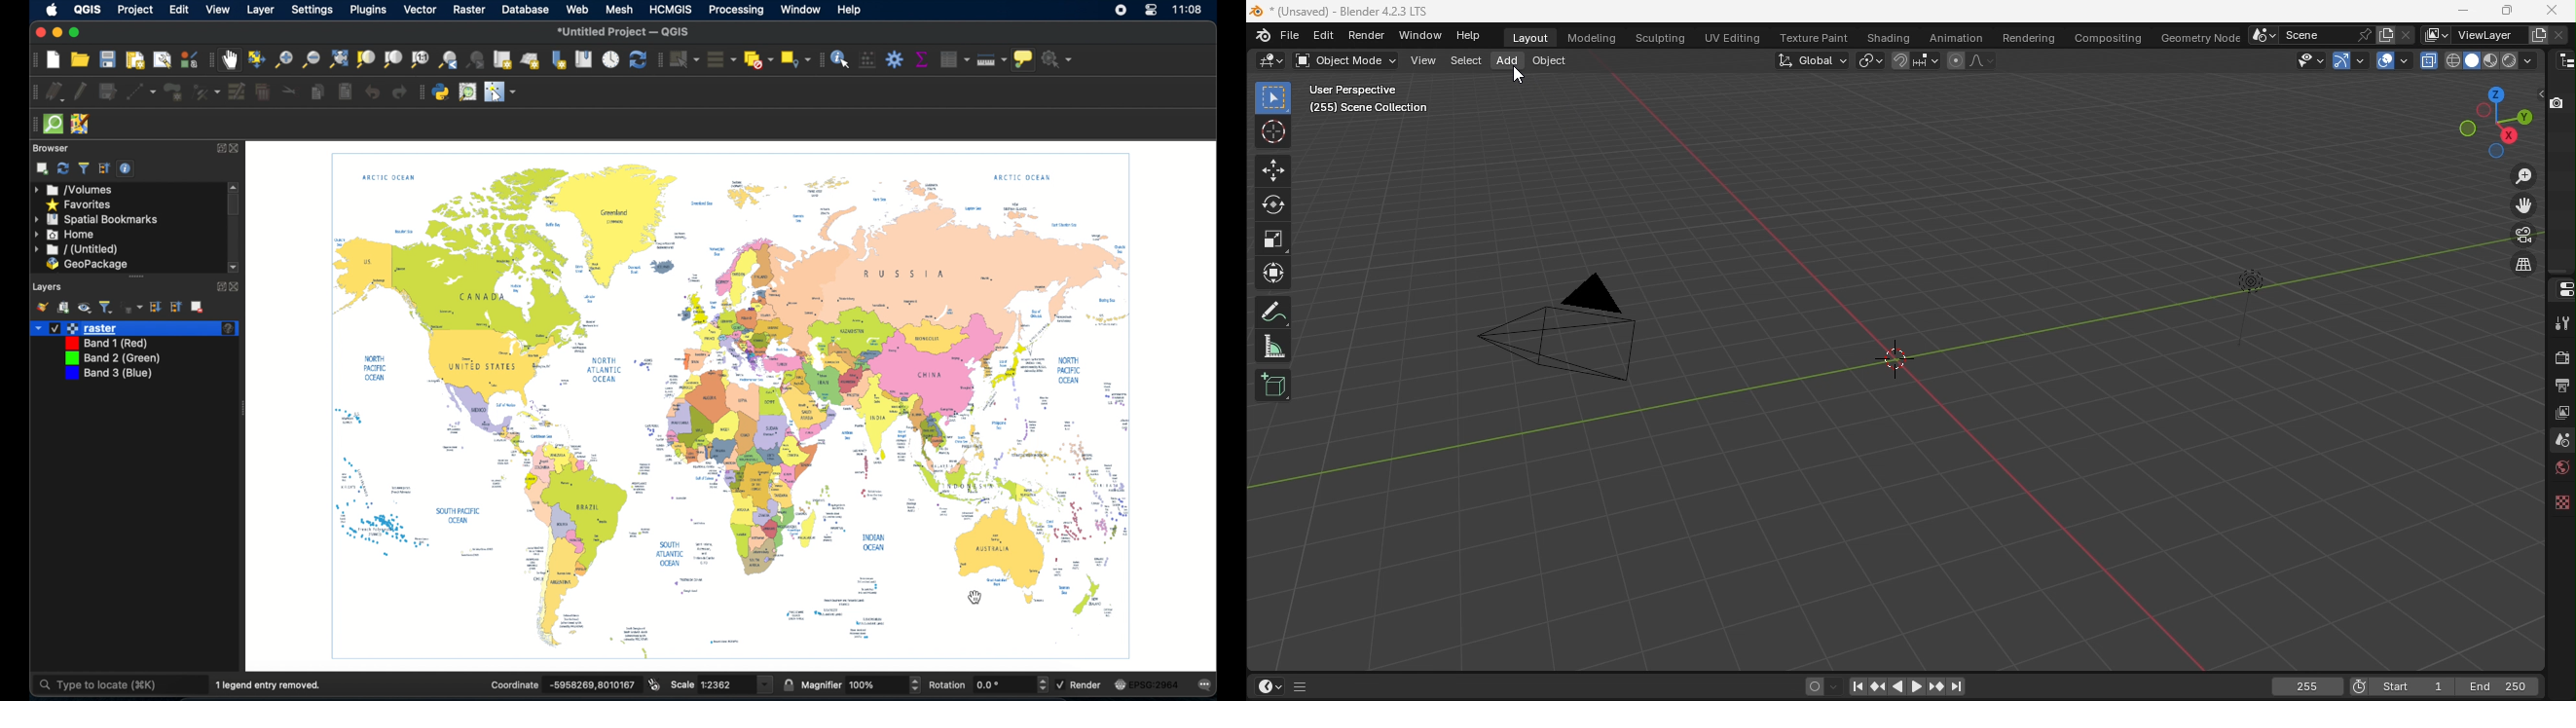 This screenshot has height=728, width=2576. Describe the element at coordinates (441, 92) in the screenshot. I see `python console` at that location.